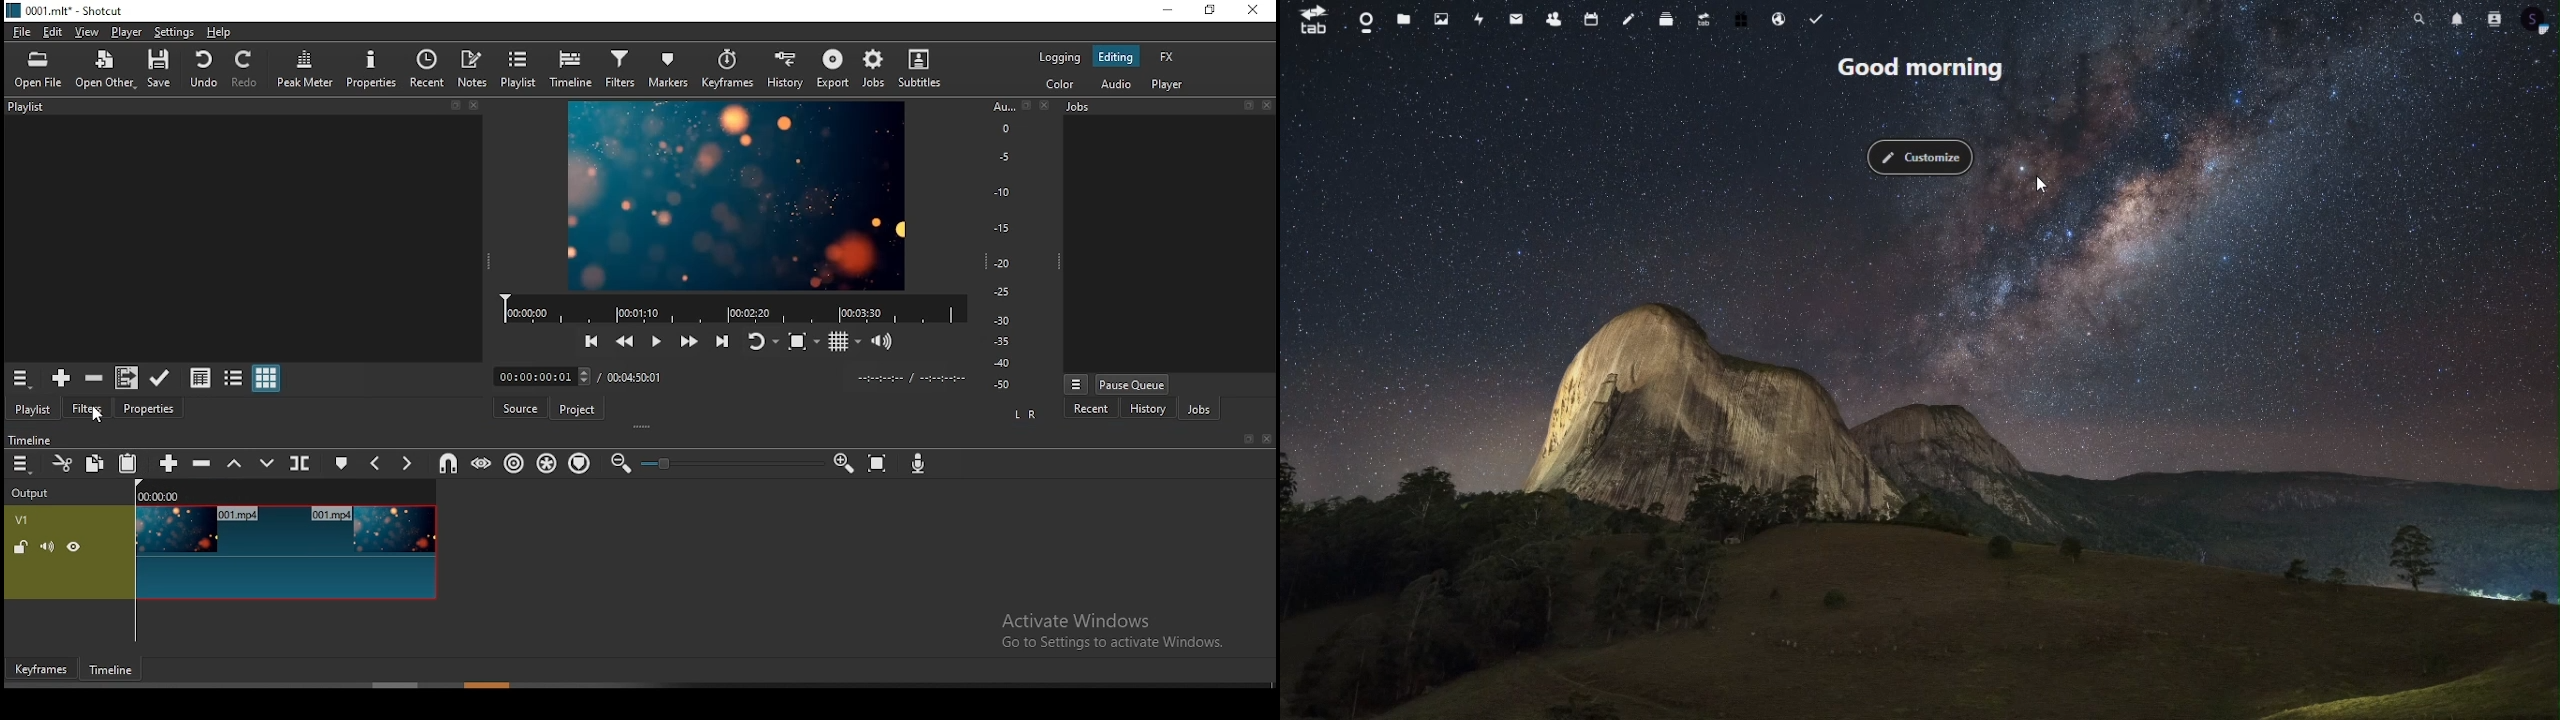 Image resolution: width=2576 pixels, height=728 pixels. I want to click on lift, so click(237, 465).